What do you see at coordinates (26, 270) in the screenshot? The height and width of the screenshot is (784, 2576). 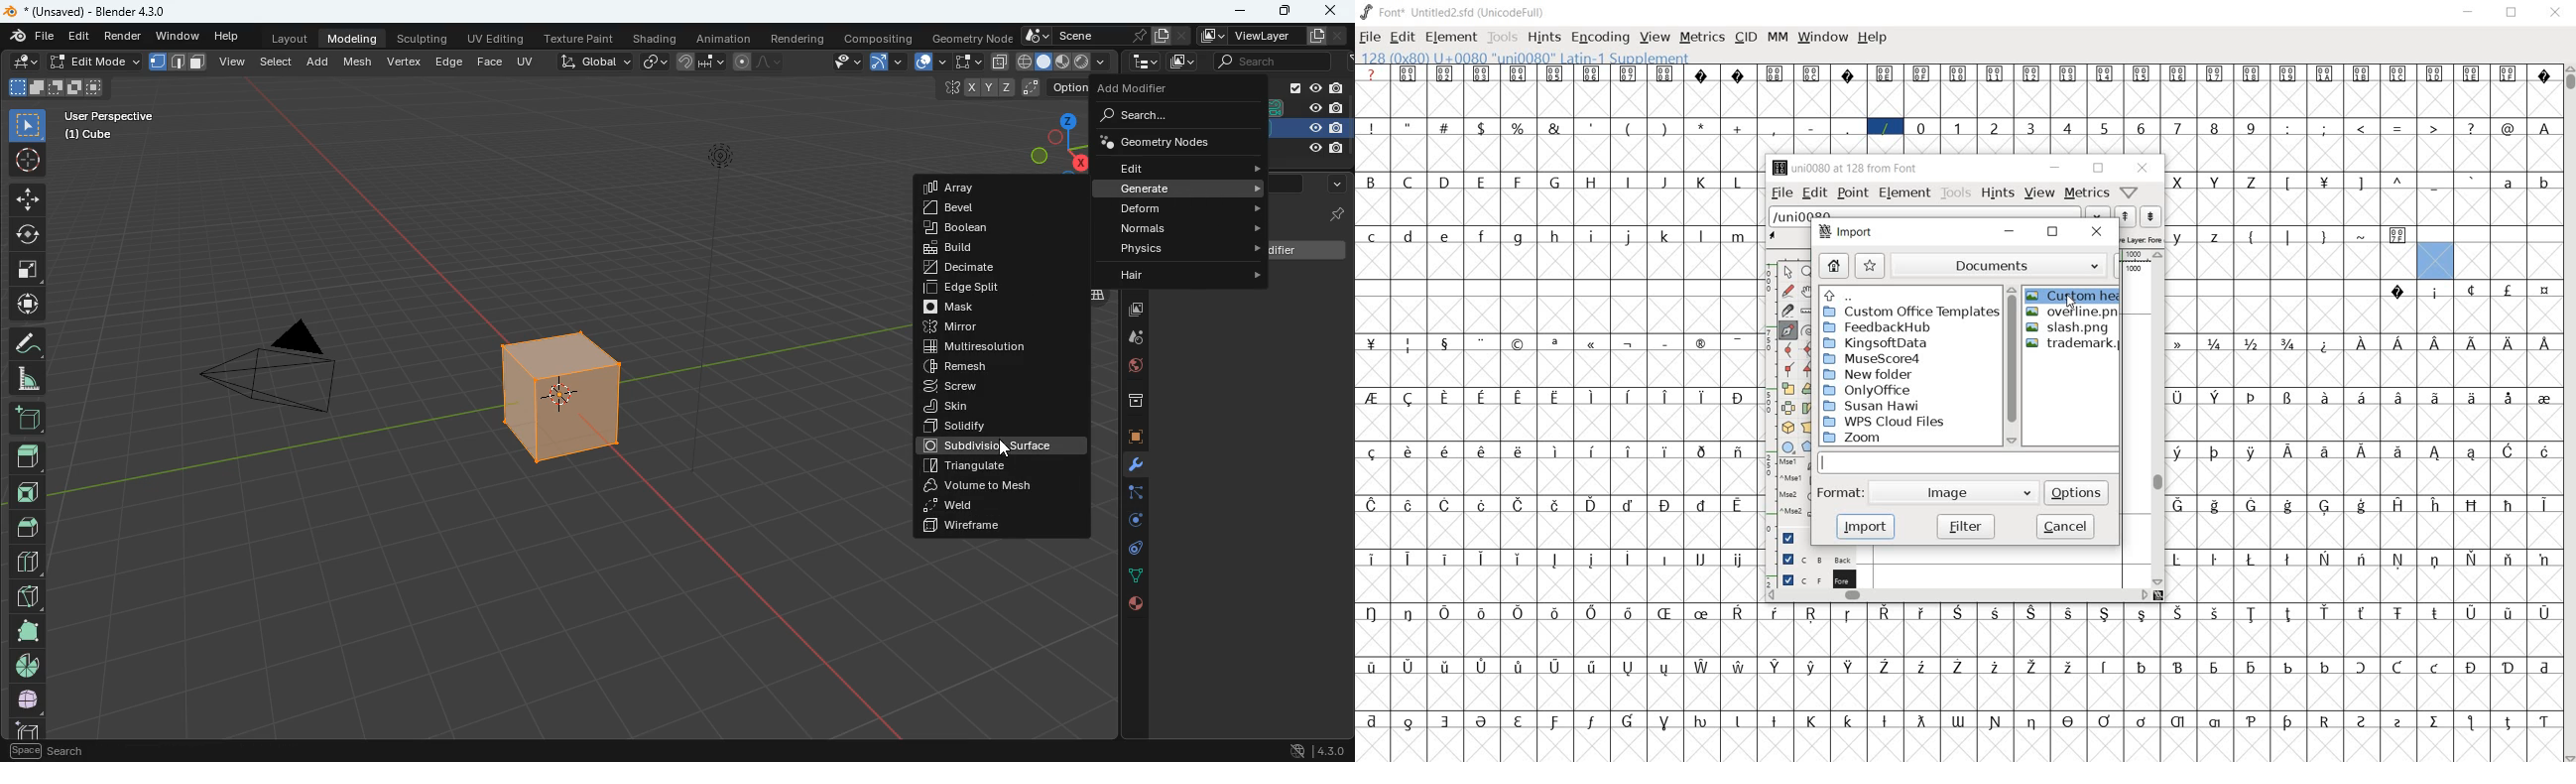 I see `fullscreen` at bounding box center [26, 270].